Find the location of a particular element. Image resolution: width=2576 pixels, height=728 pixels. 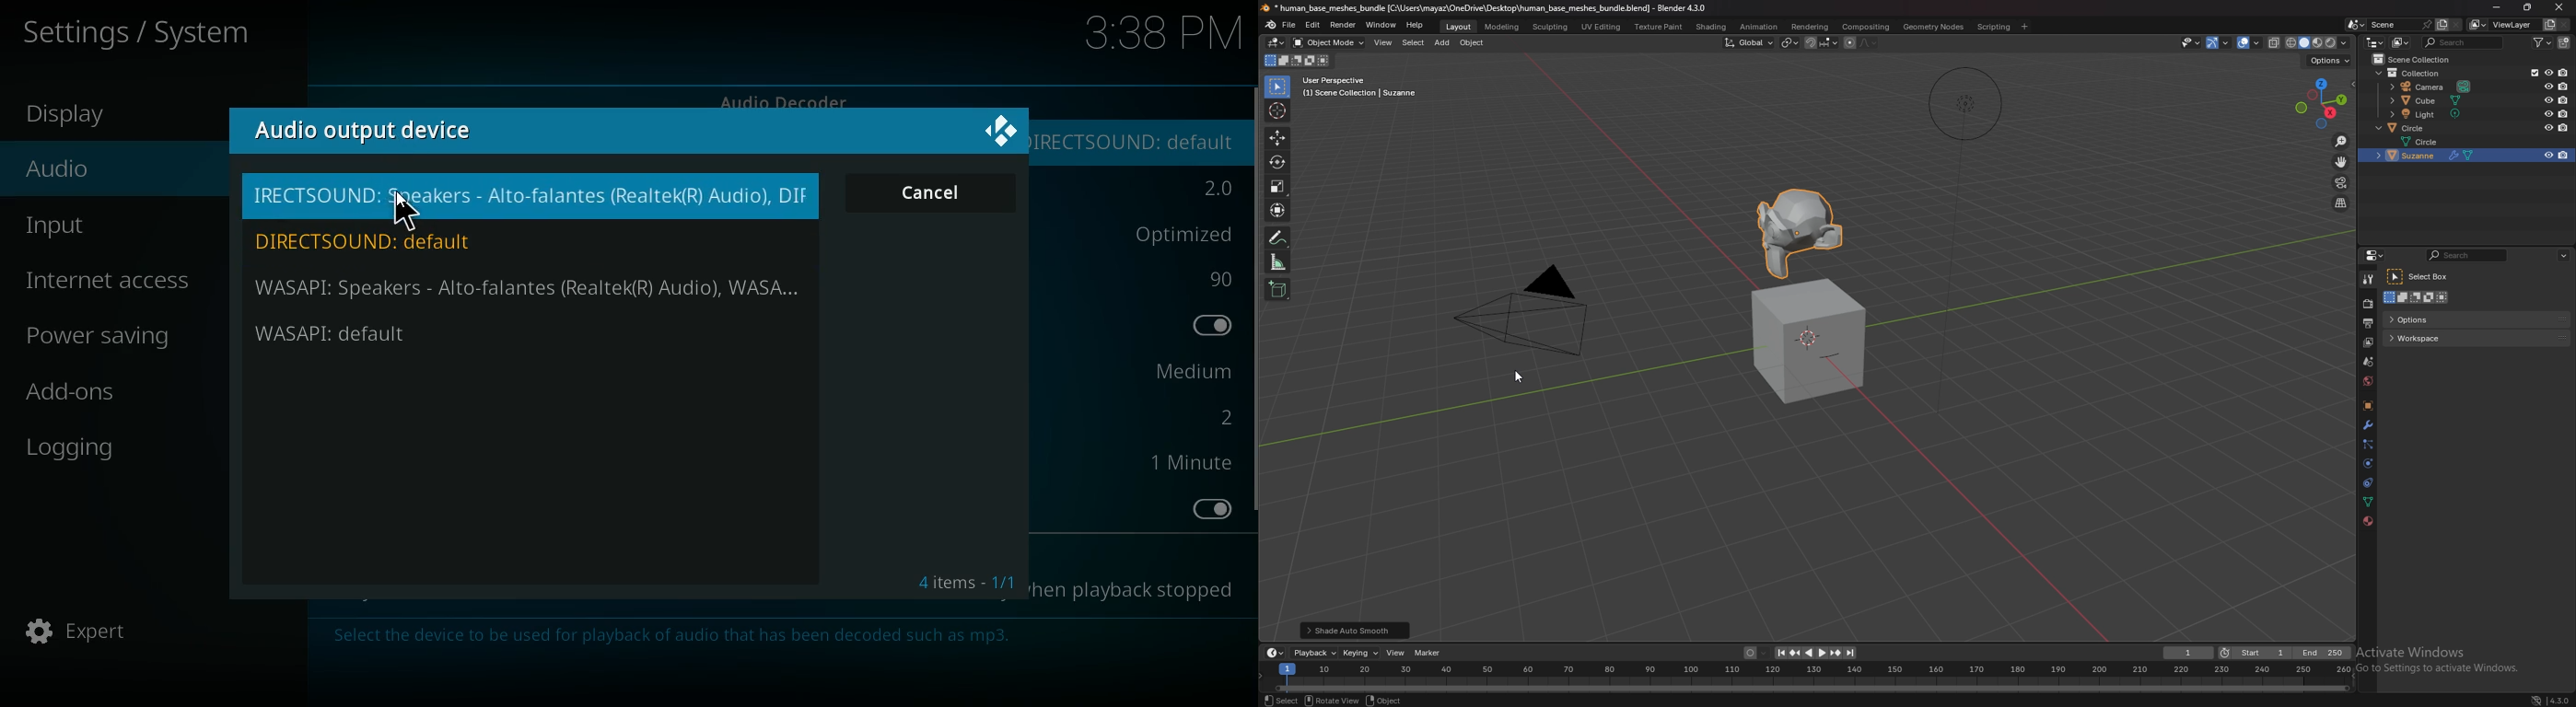

editor type is located at coordinates (1275, 653).